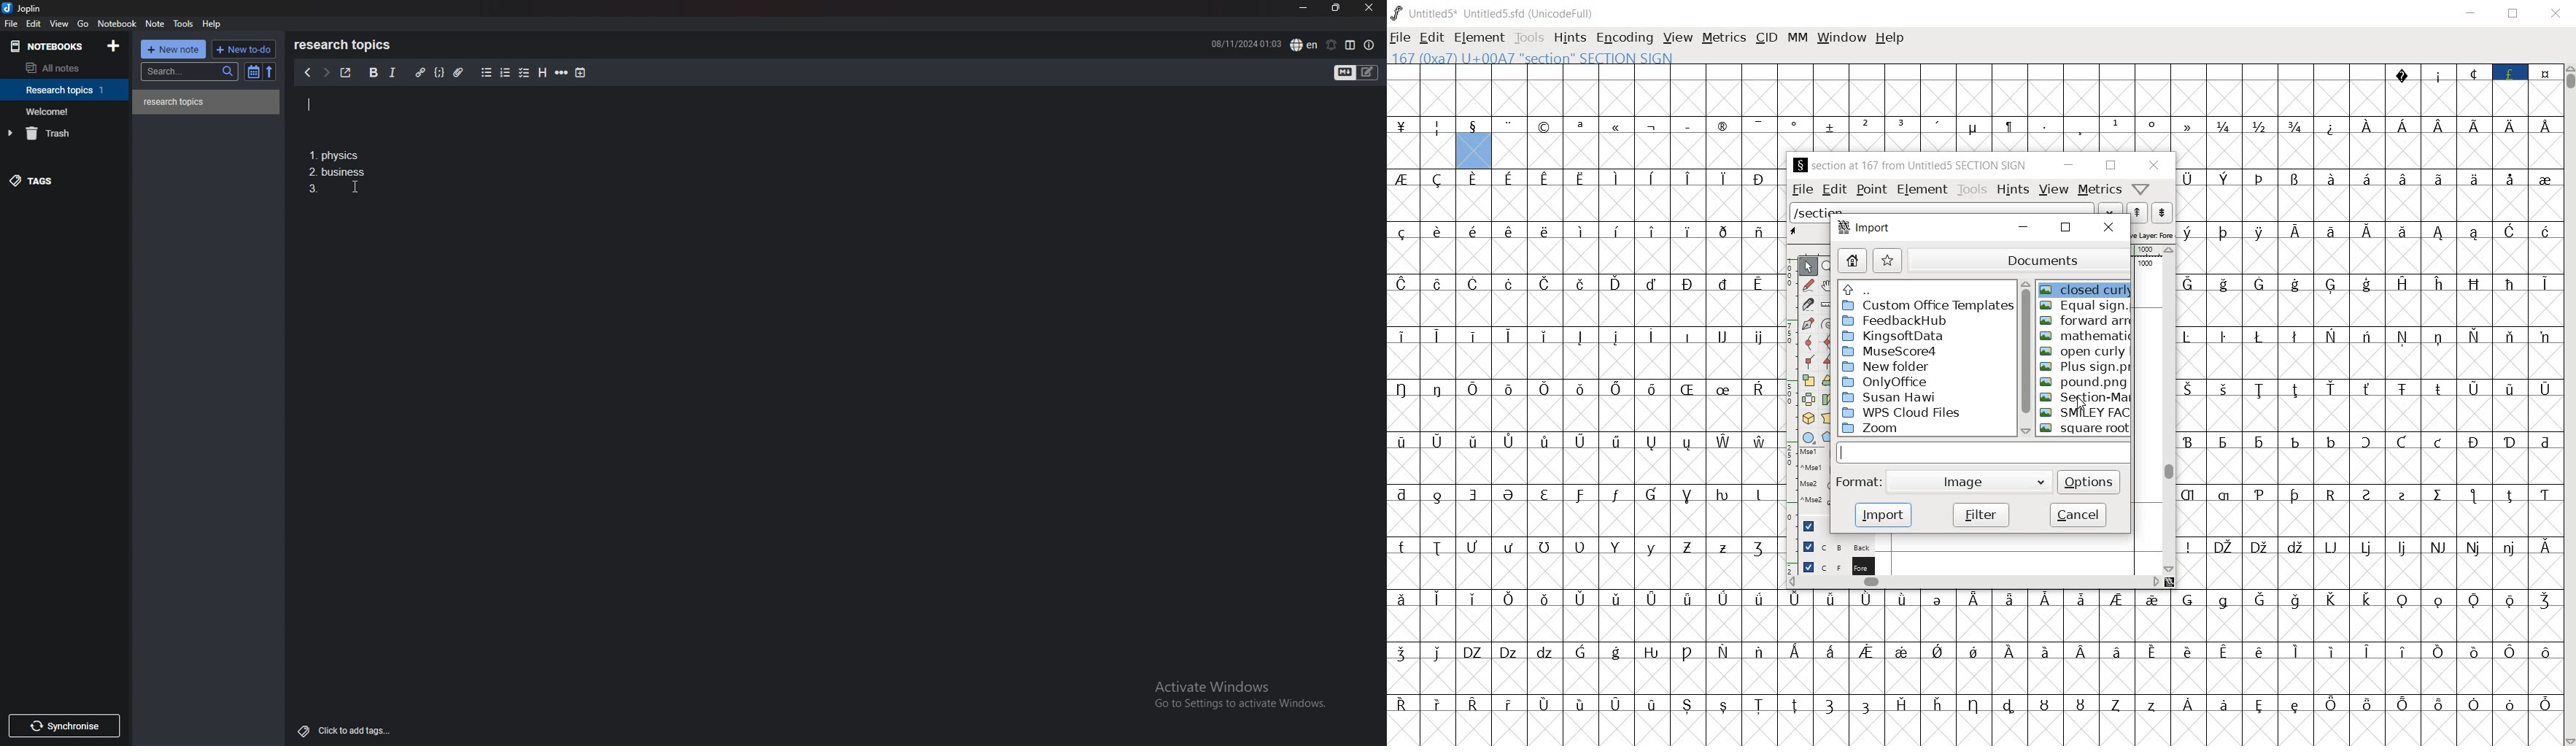 The width and height of the screenshot is (2576, 756). I want to click on bold, so click(372, 72).